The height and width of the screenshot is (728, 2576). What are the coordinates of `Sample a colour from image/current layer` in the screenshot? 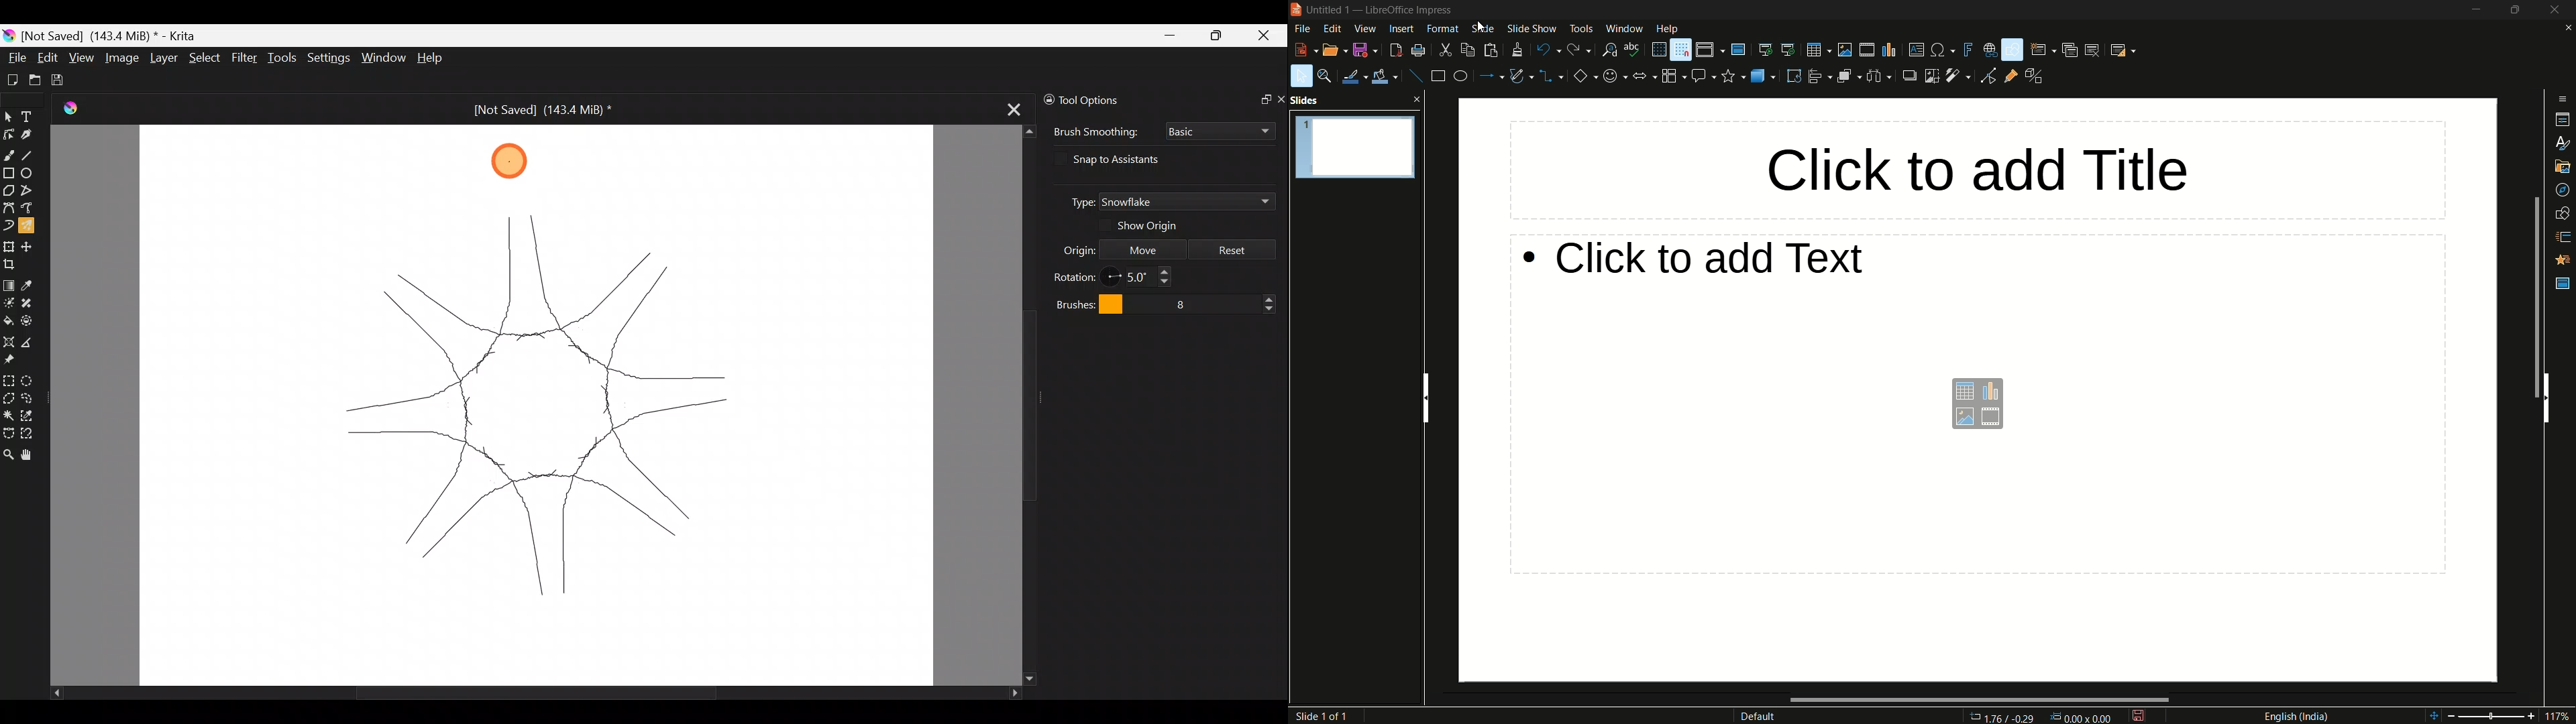 It's located at (32, 284).